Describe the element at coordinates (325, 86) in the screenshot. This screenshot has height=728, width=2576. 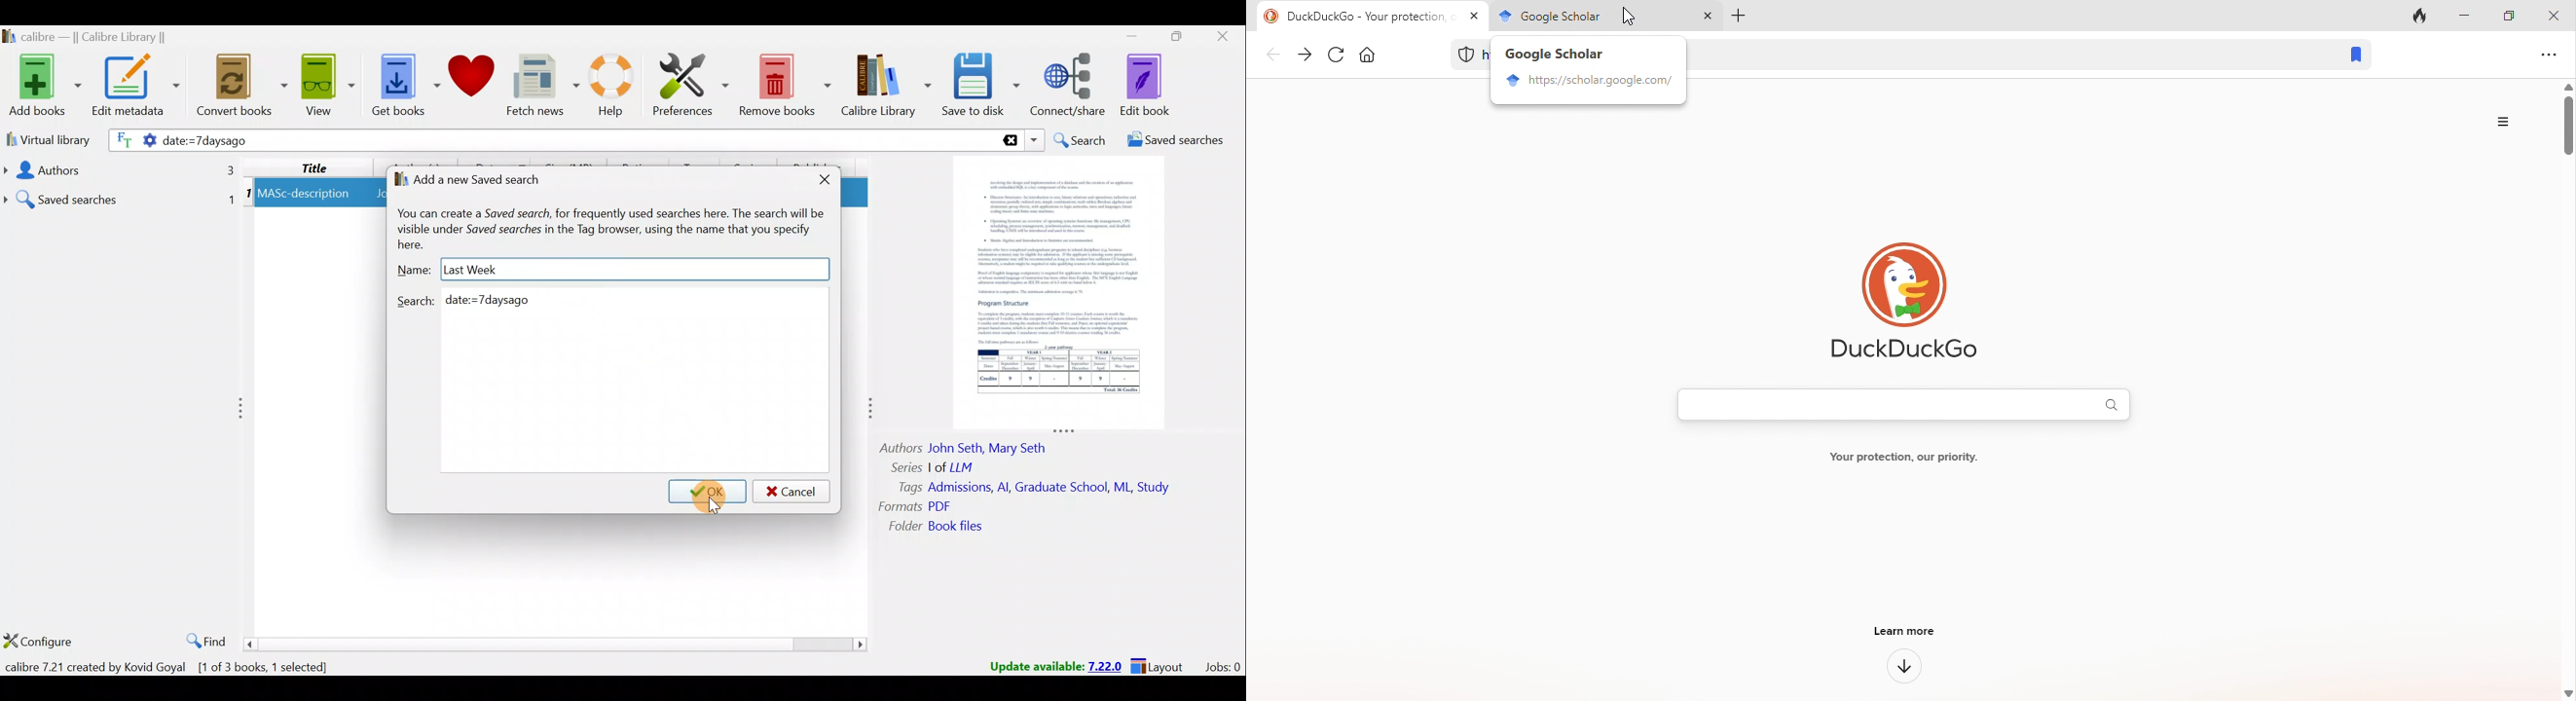
I see `View` at that location.